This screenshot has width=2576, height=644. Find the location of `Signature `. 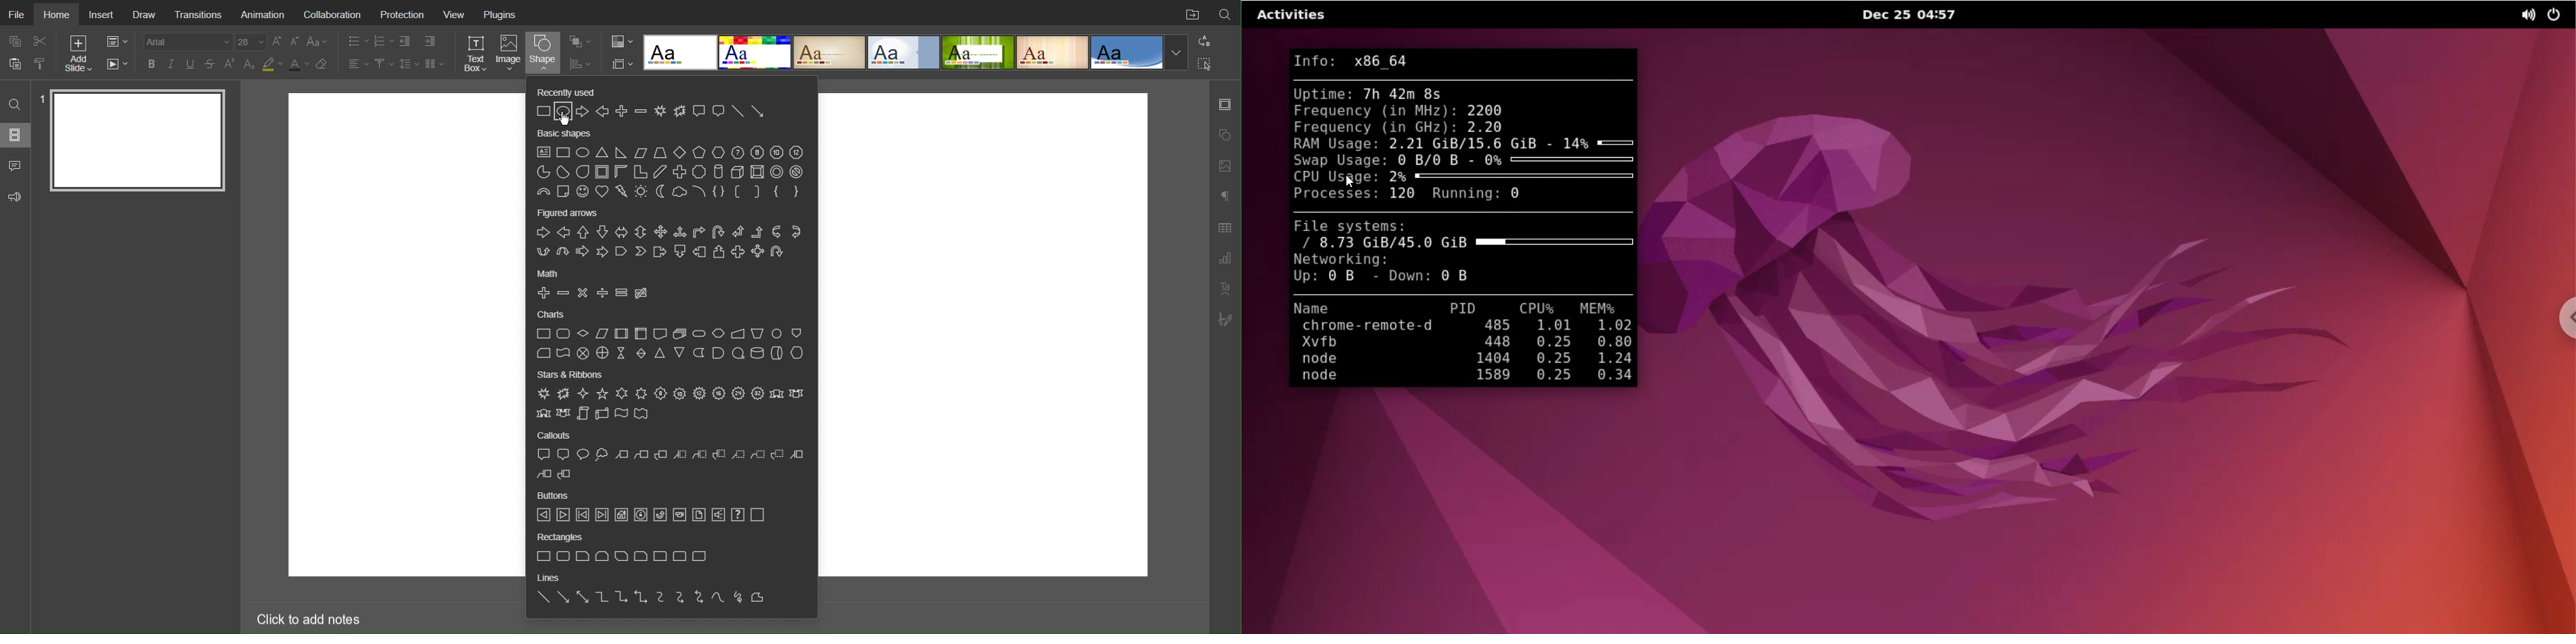

Signature  is located at coordinates (1226, 320).